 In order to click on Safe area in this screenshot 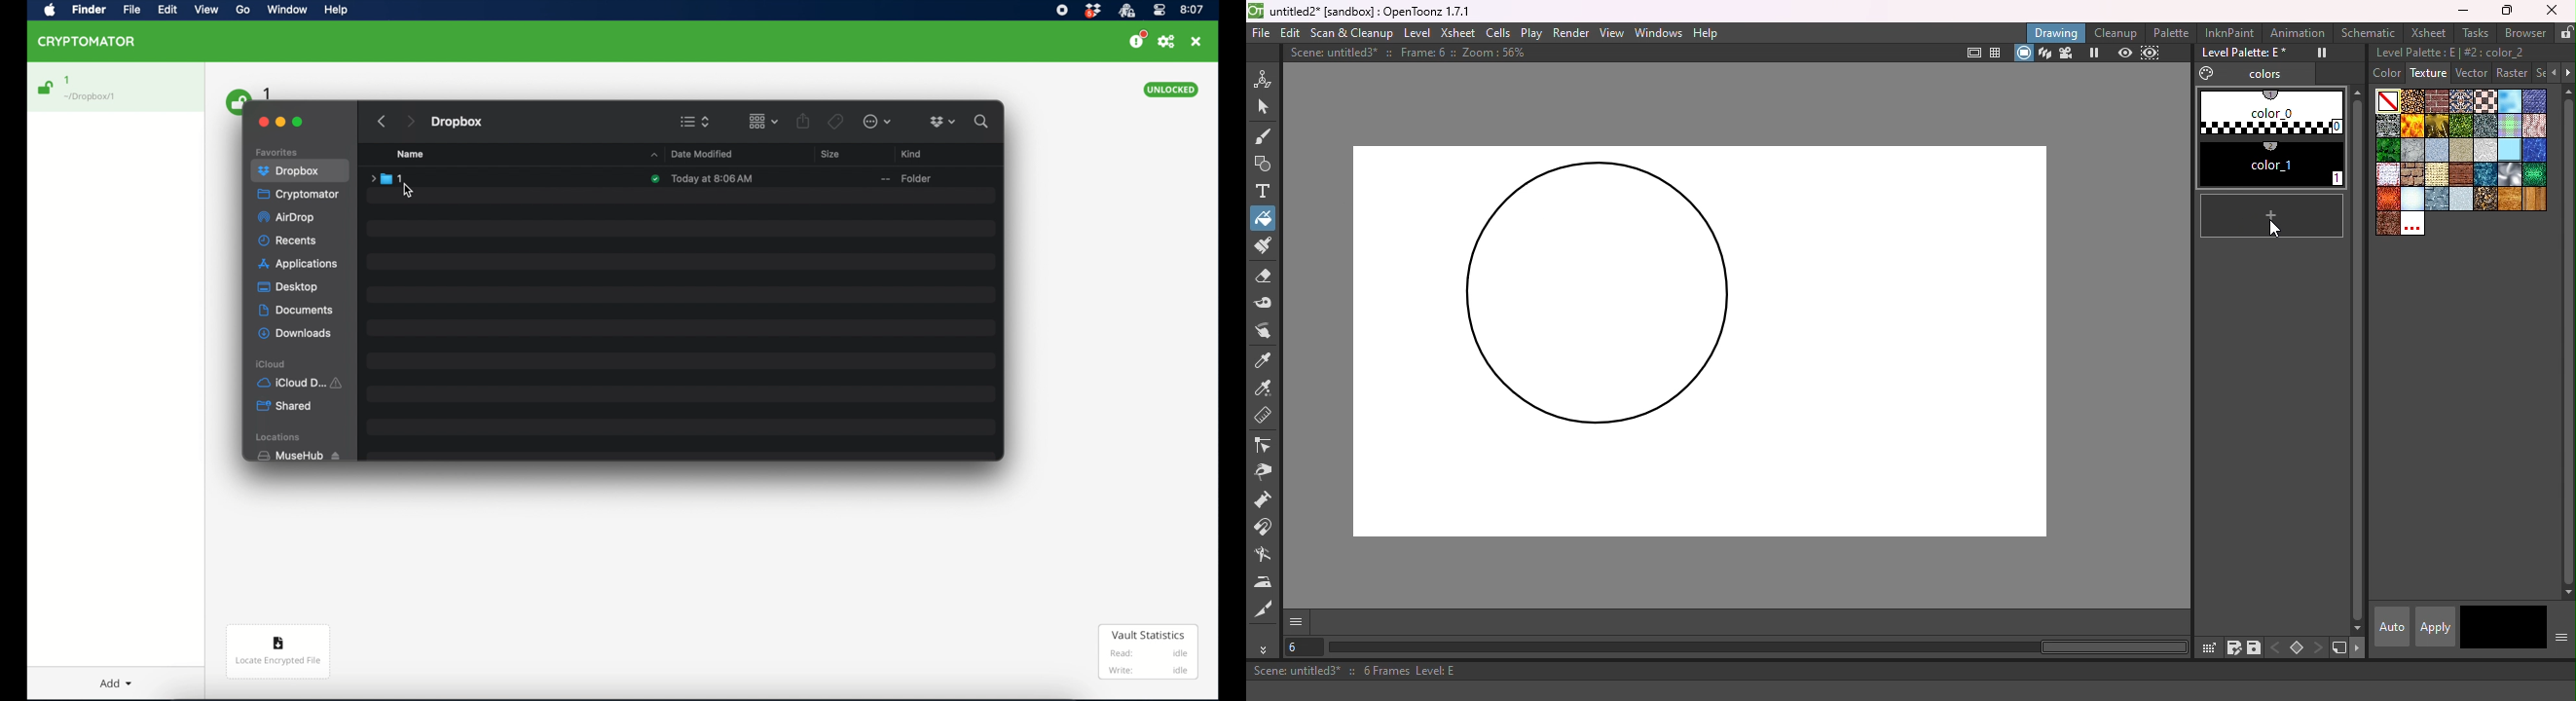, I will do `click(1974, 54)`.